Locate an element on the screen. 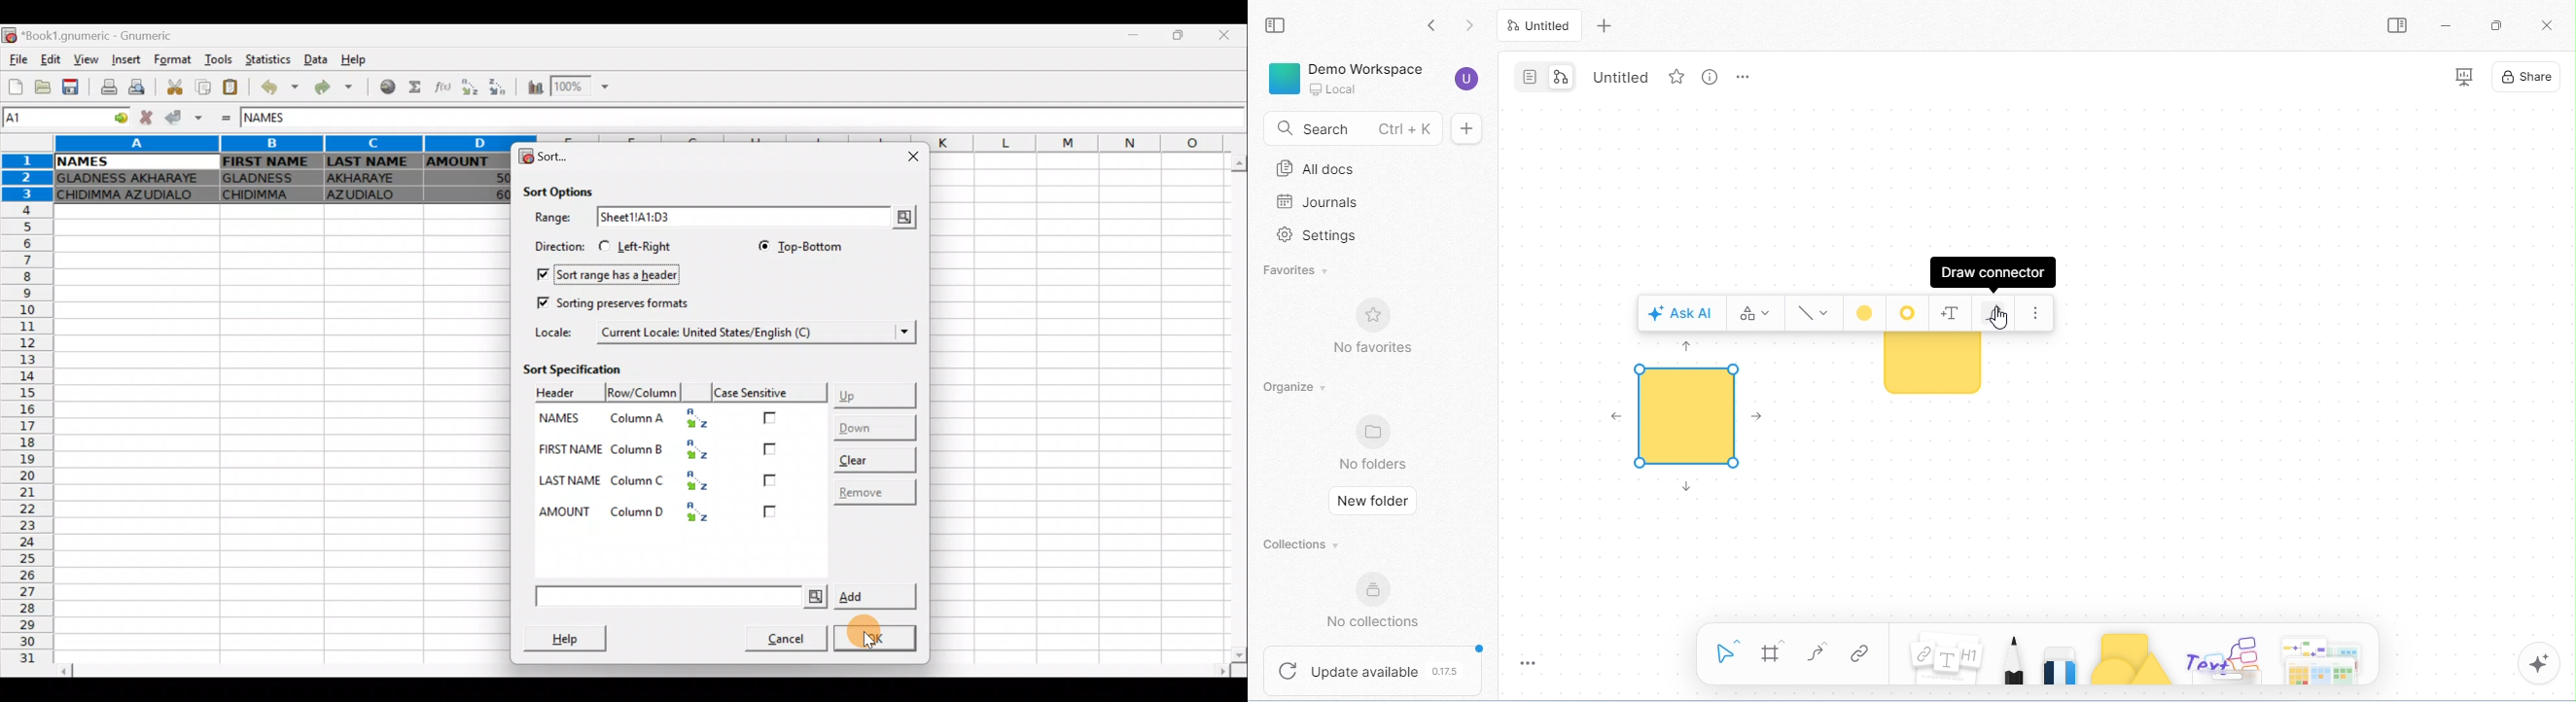 This screenshot has height=728, width=2576. LAST NAME is located at coordinates (371, 162).